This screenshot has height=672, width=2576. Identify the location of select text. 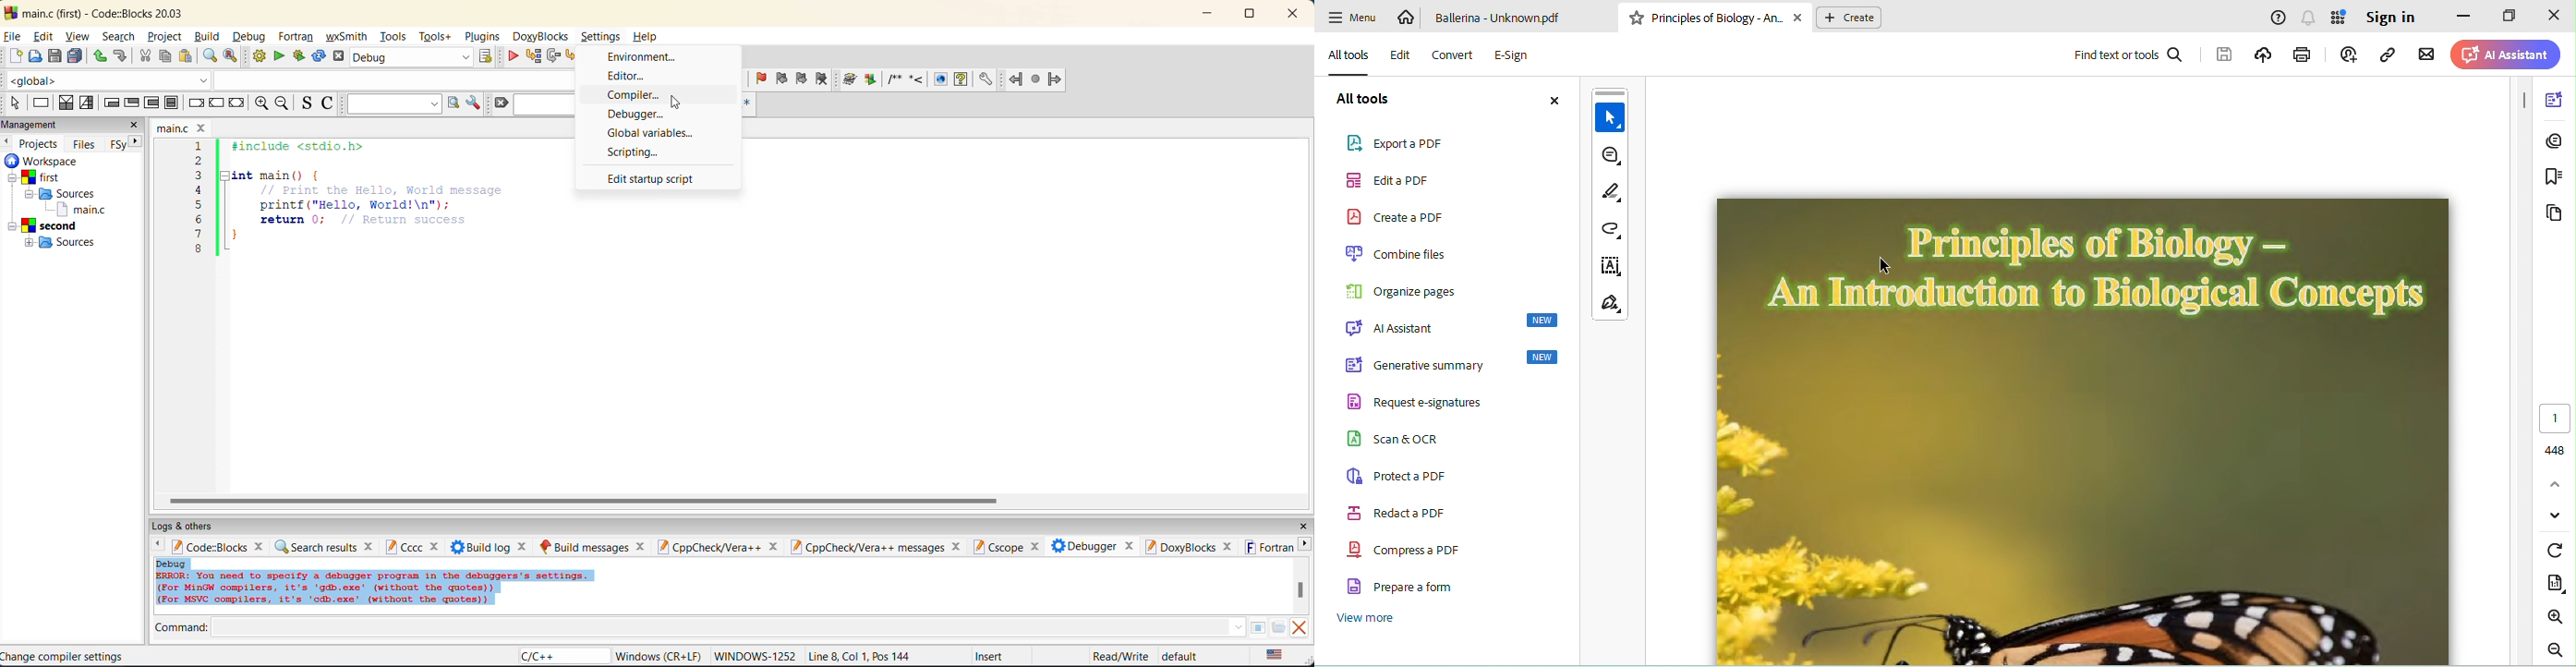
(1609, 112).